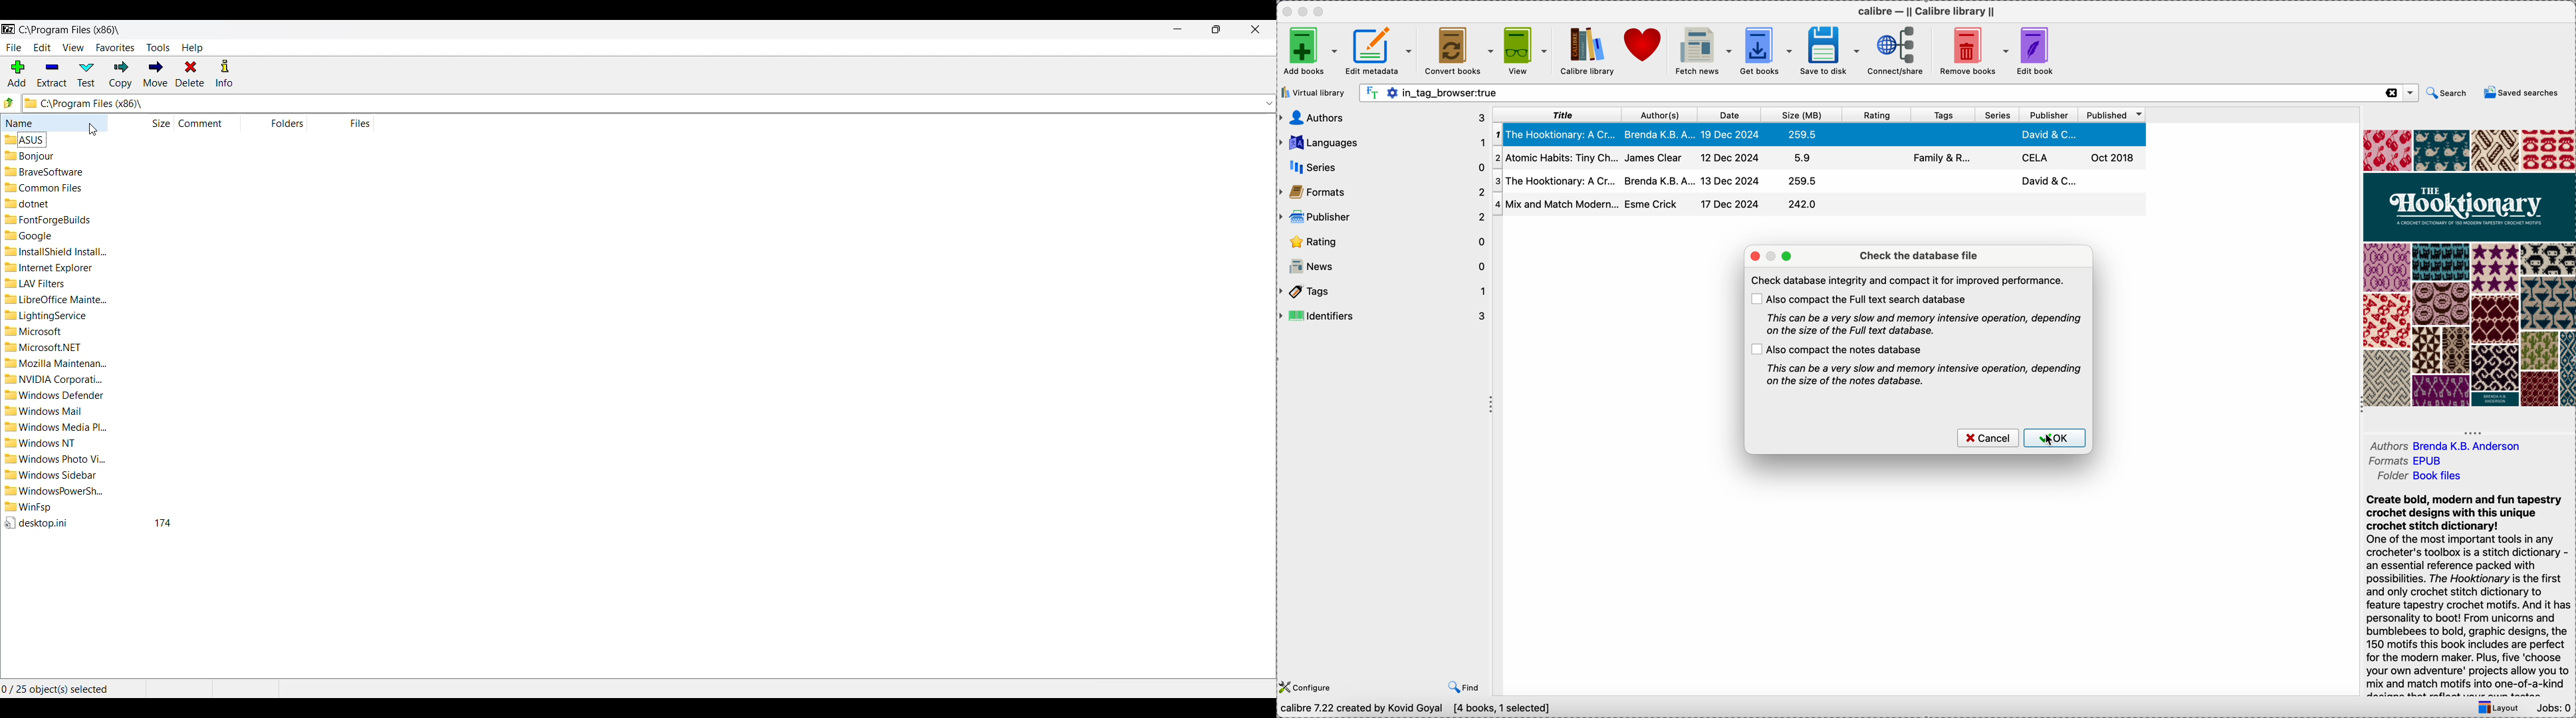 This screenshot has width=2576, height=728. What do you see at coordinates (2047, 441) in the screenshot?
I see `cursor` at bounding box center [2047, 441].